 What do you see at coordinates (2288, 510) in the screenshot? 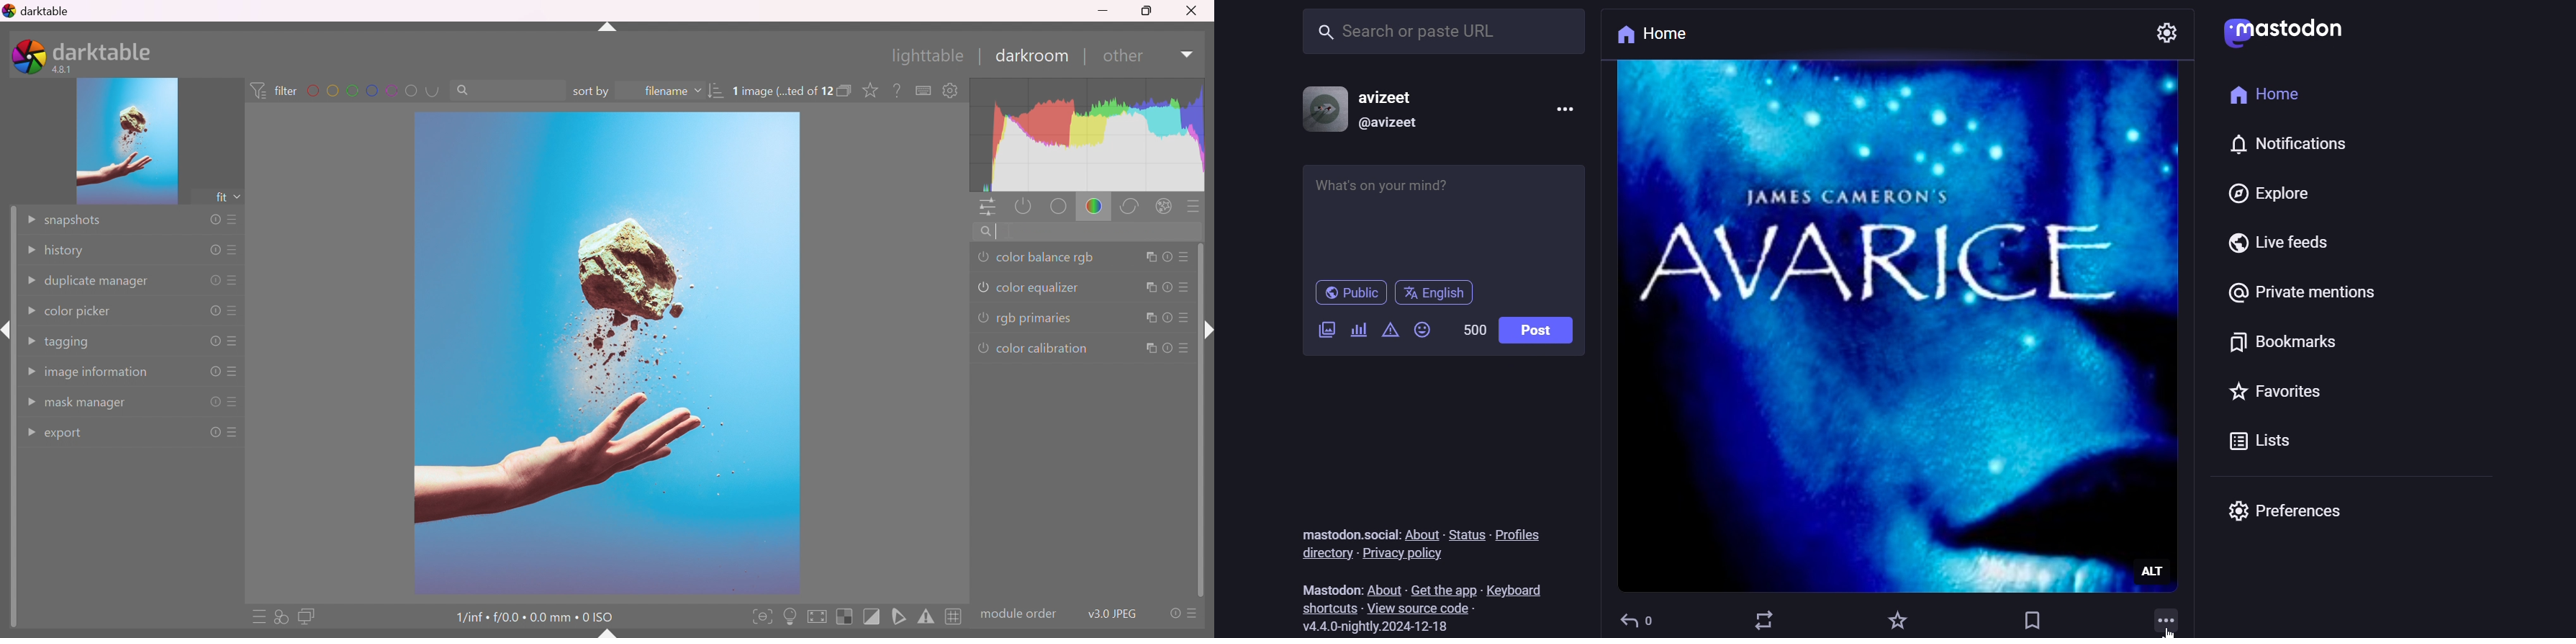
I see `preferences` at bounding box center [2288, 510].